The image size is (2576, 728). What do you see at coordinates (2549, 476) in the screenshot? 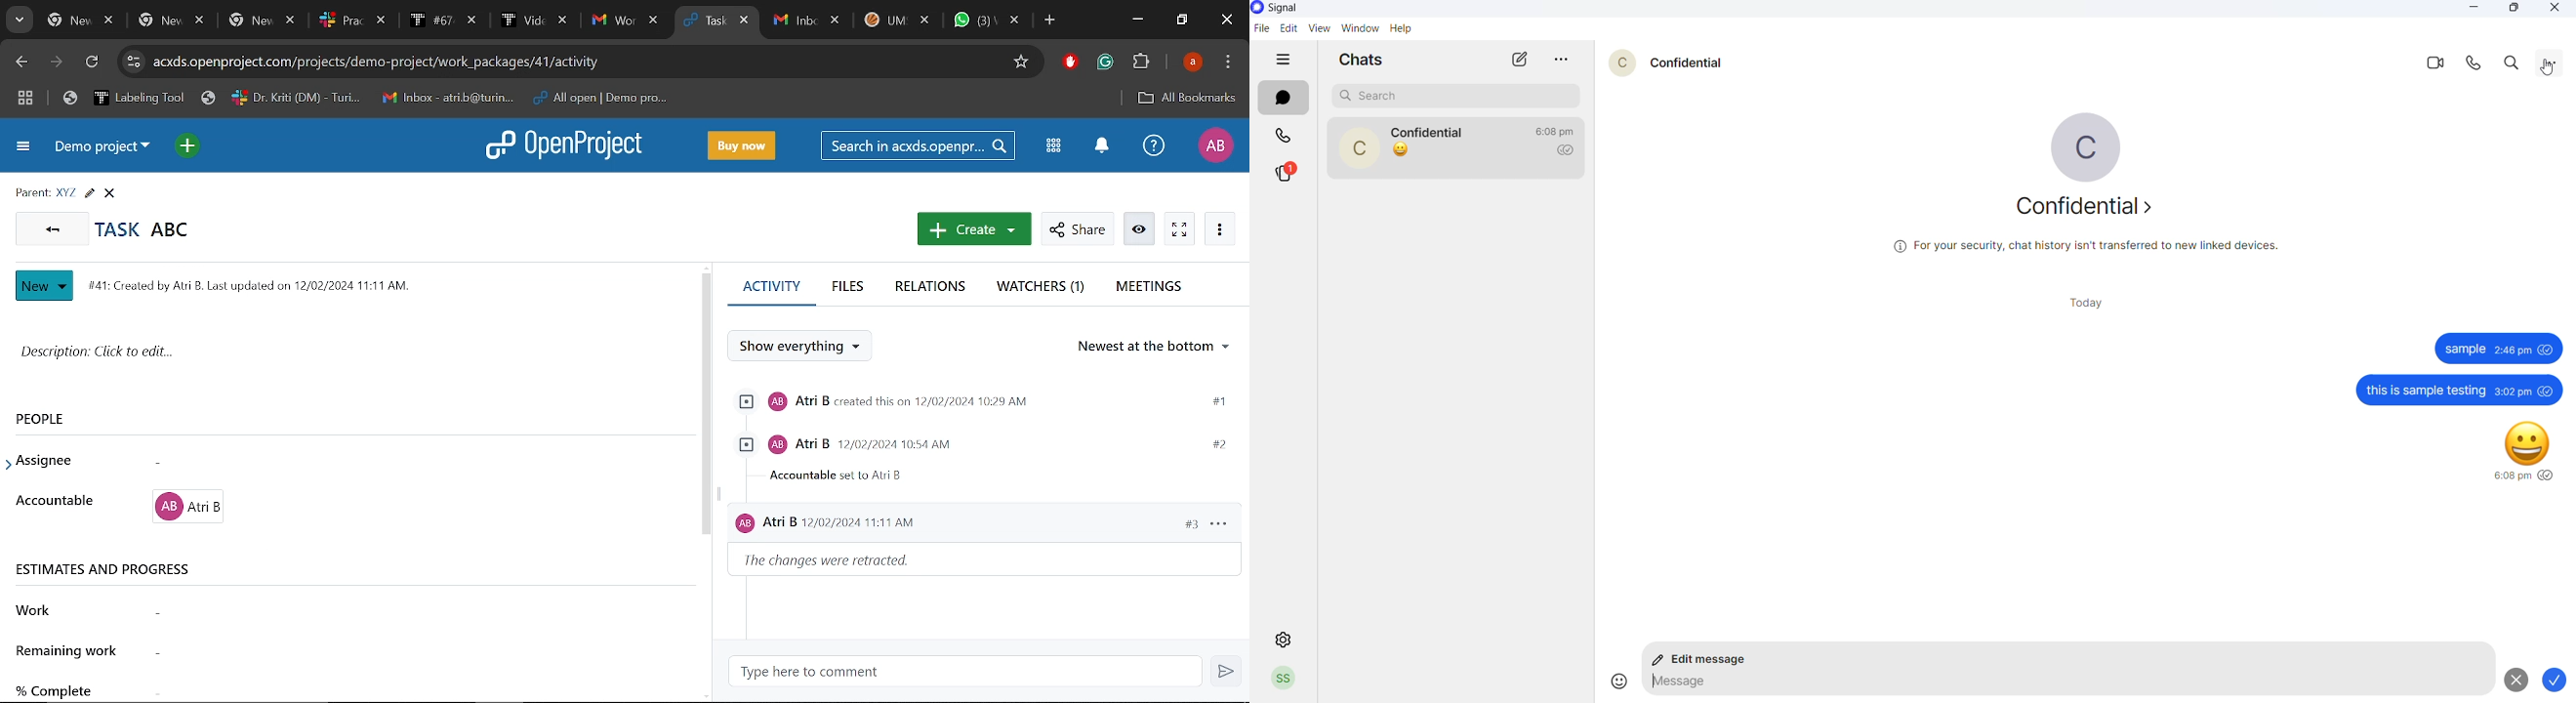
I see `seen` at bounding box center [2549, 476].